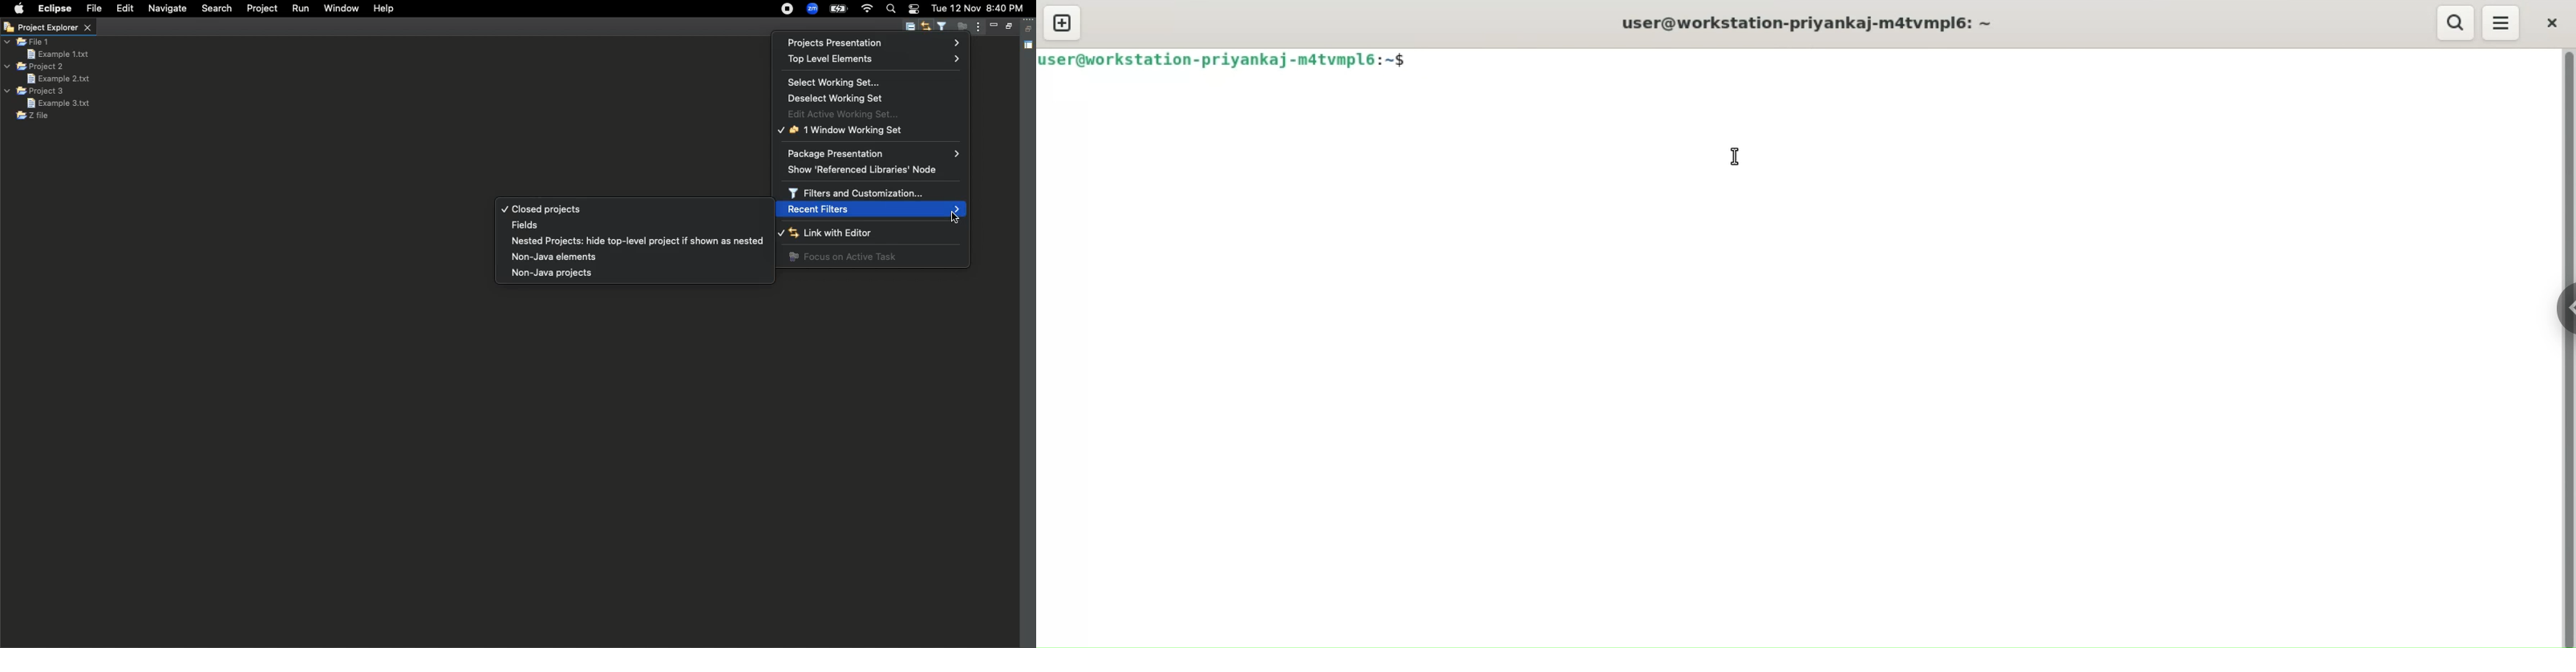 Image resolution: width=2576 pixels, height=672 pixels. I want to click on Top level elements, so click(873, 60).